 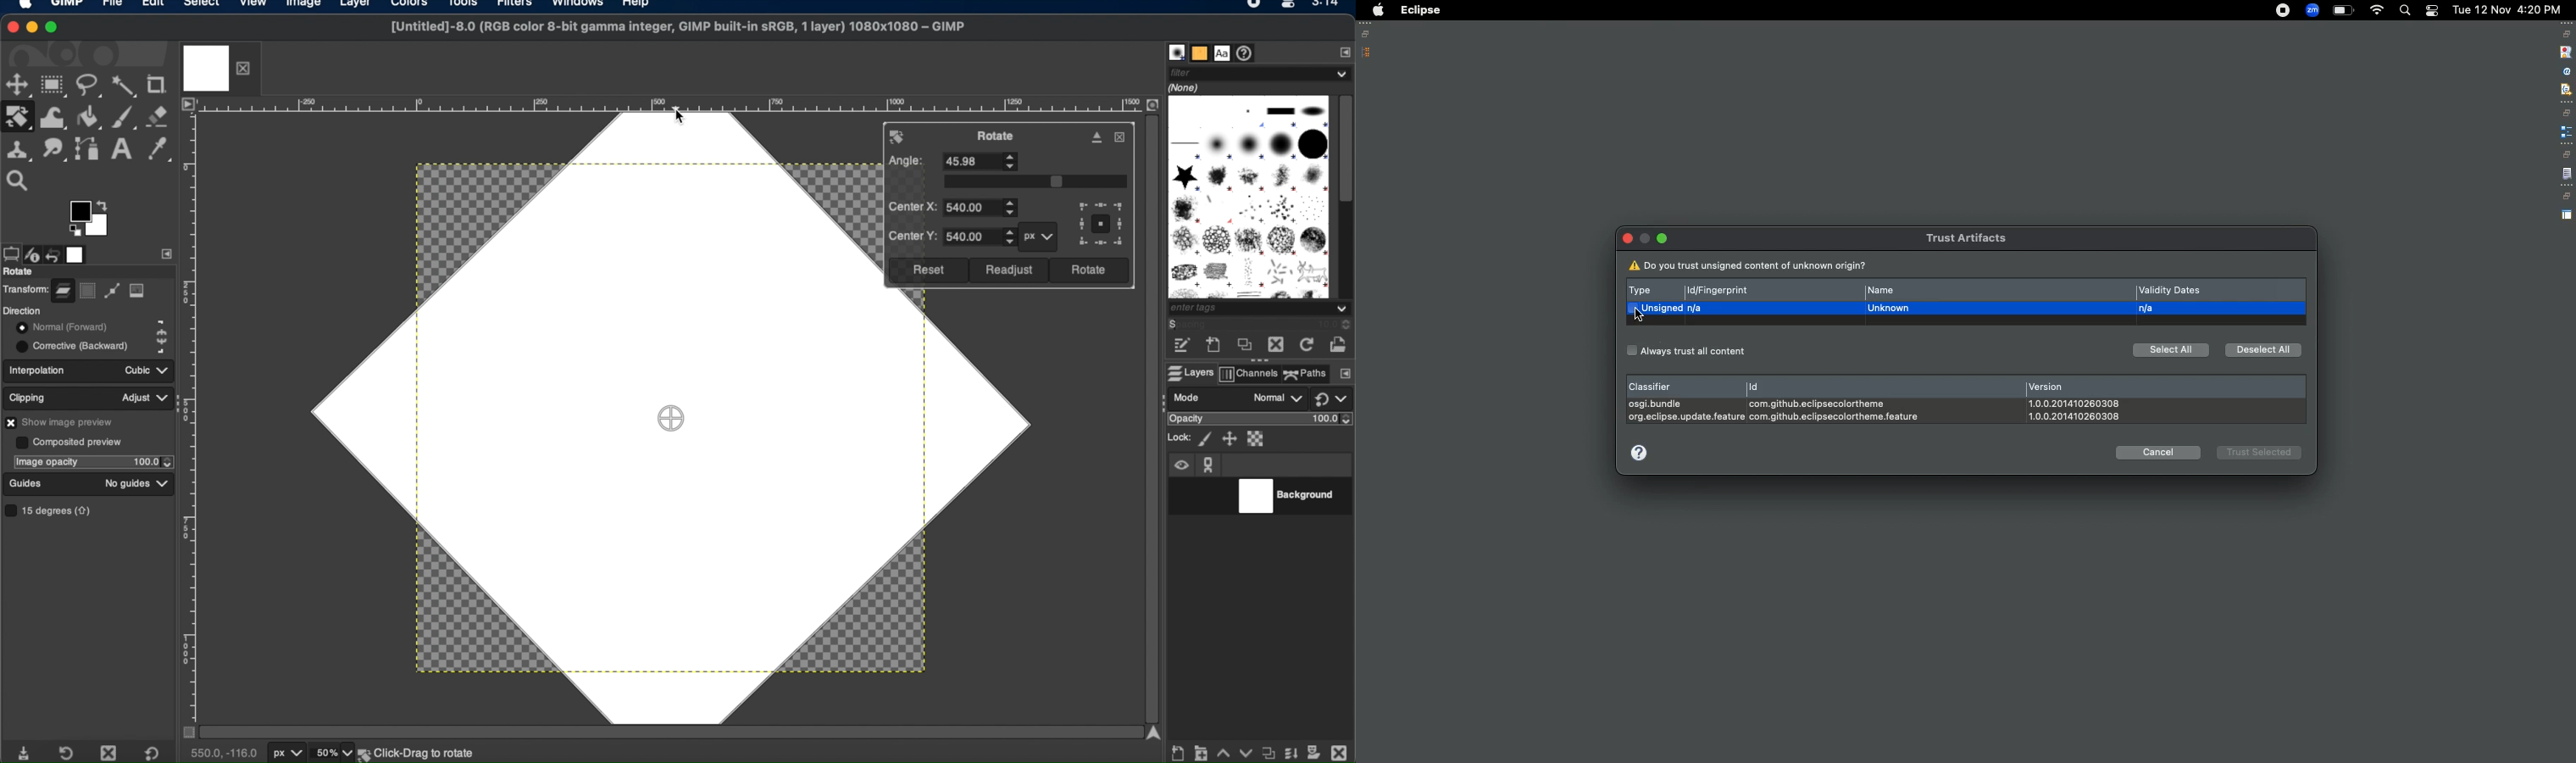 What do you see at coordinates (23, 179) in the screenshot?
I see `zoom tool` at bounding box center [23, 179].